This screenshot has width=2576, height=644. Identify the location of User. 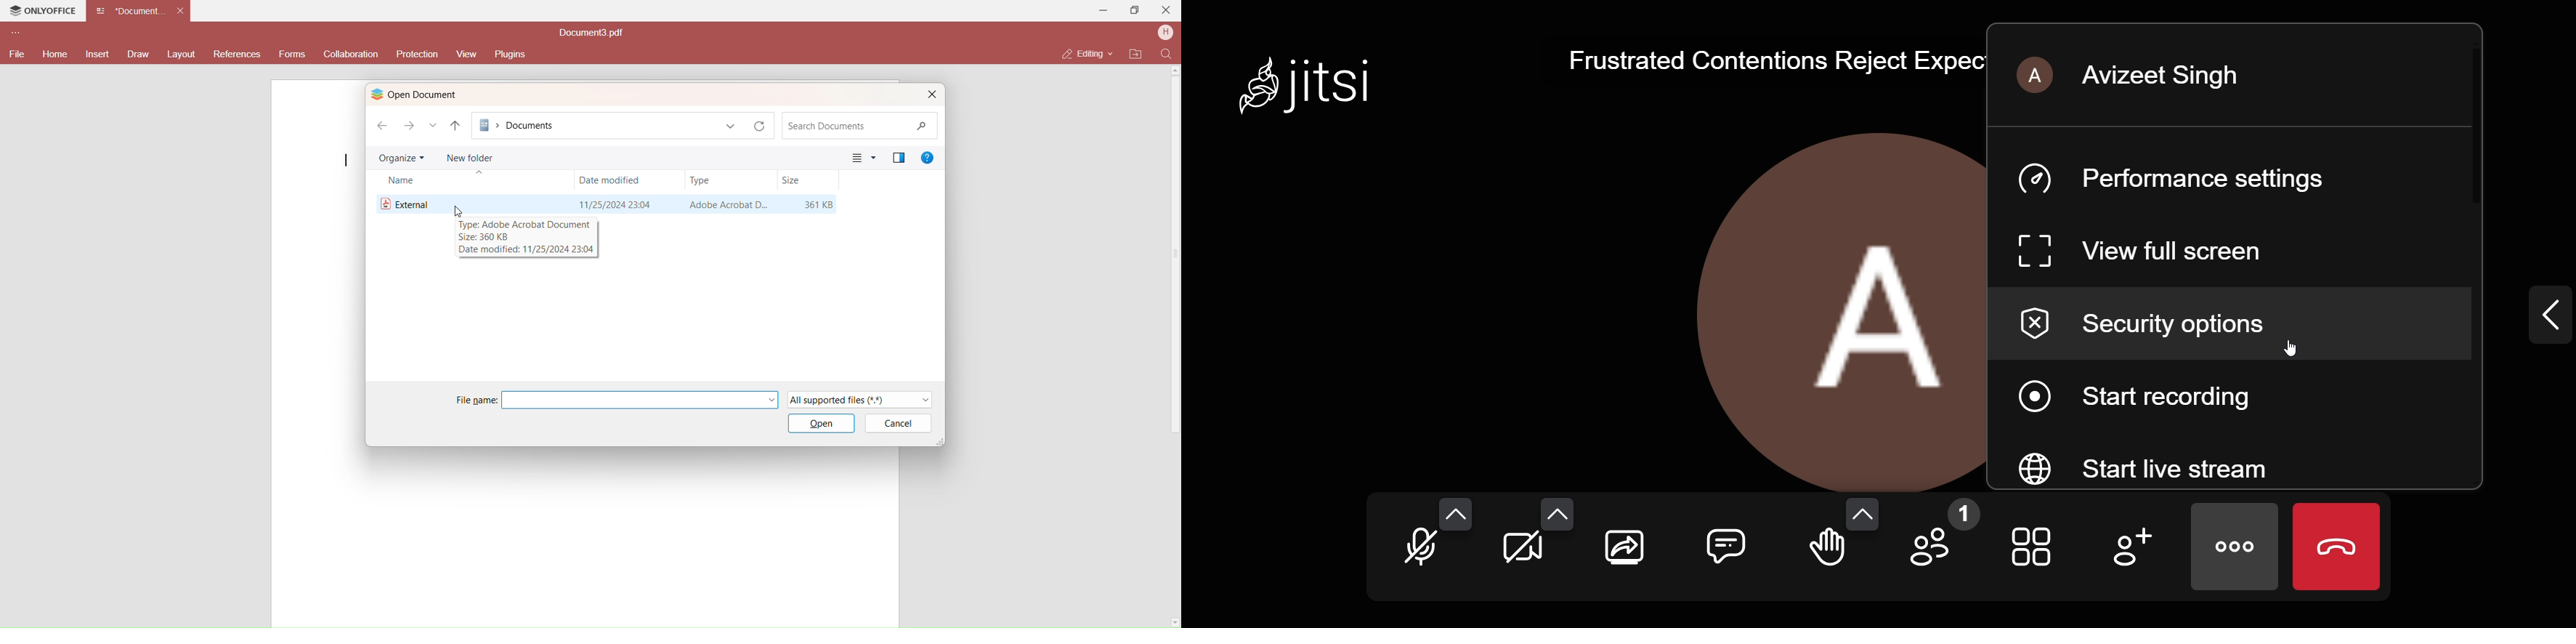
(1165, 33).